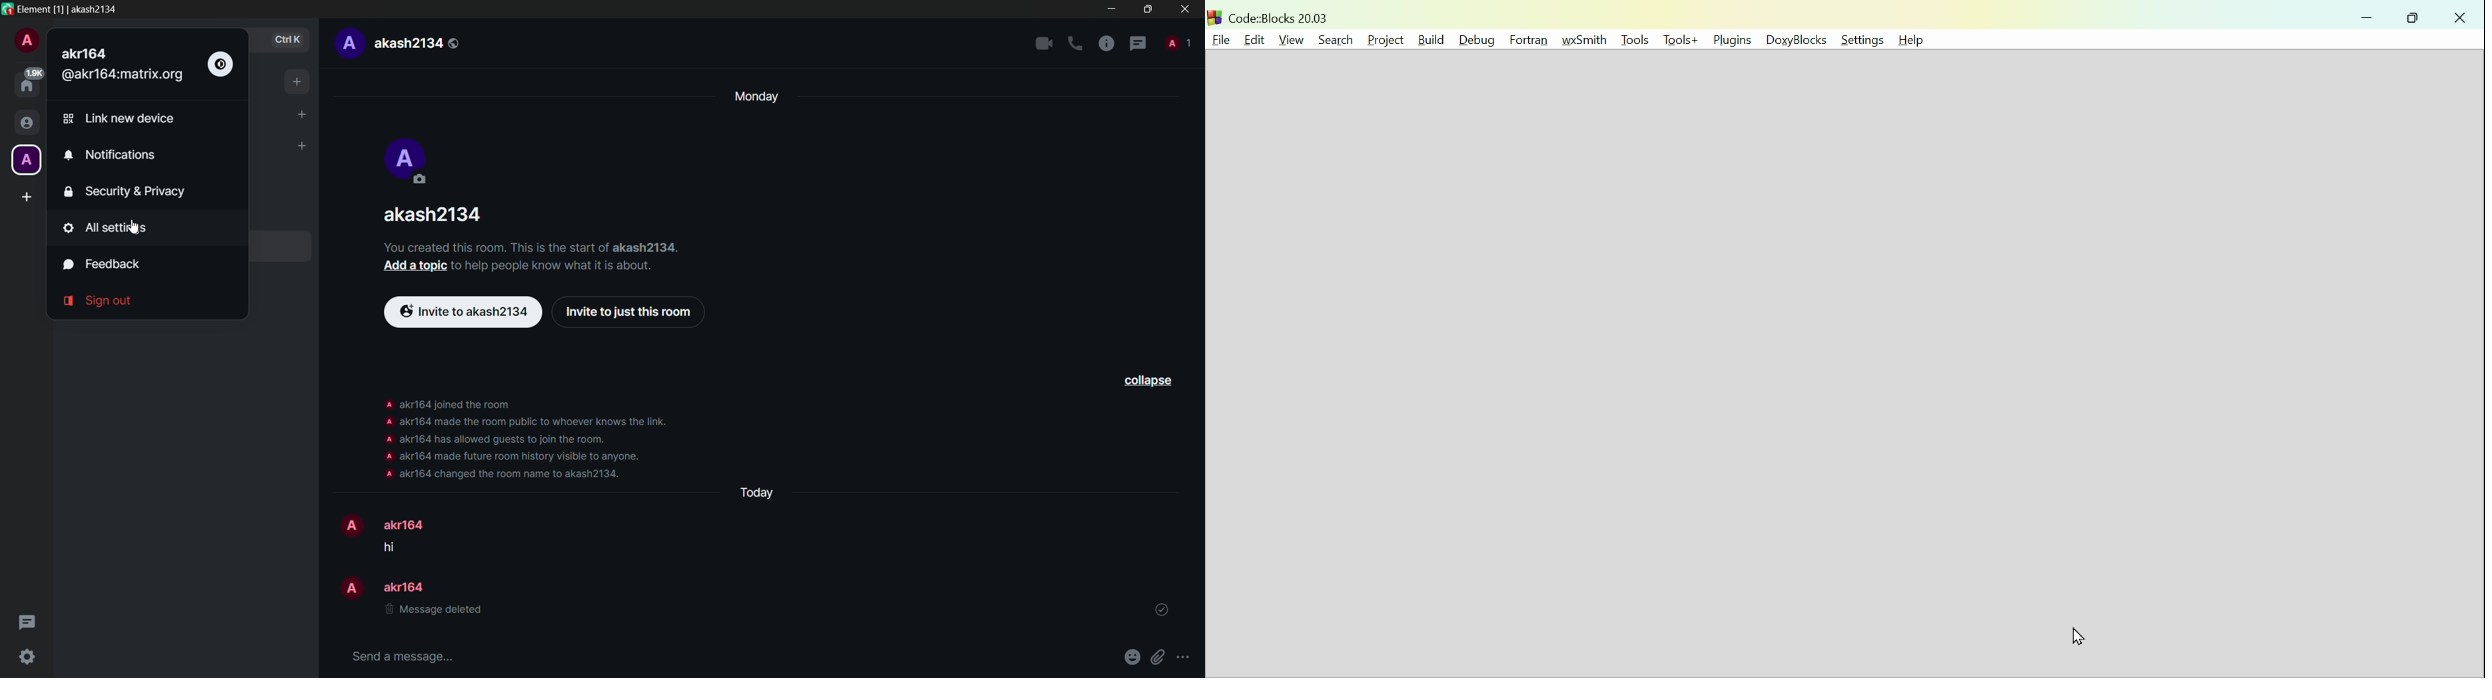 The width and height of the screenshot is (2492, 700). I want to click on add video call, so click(1044, 43).